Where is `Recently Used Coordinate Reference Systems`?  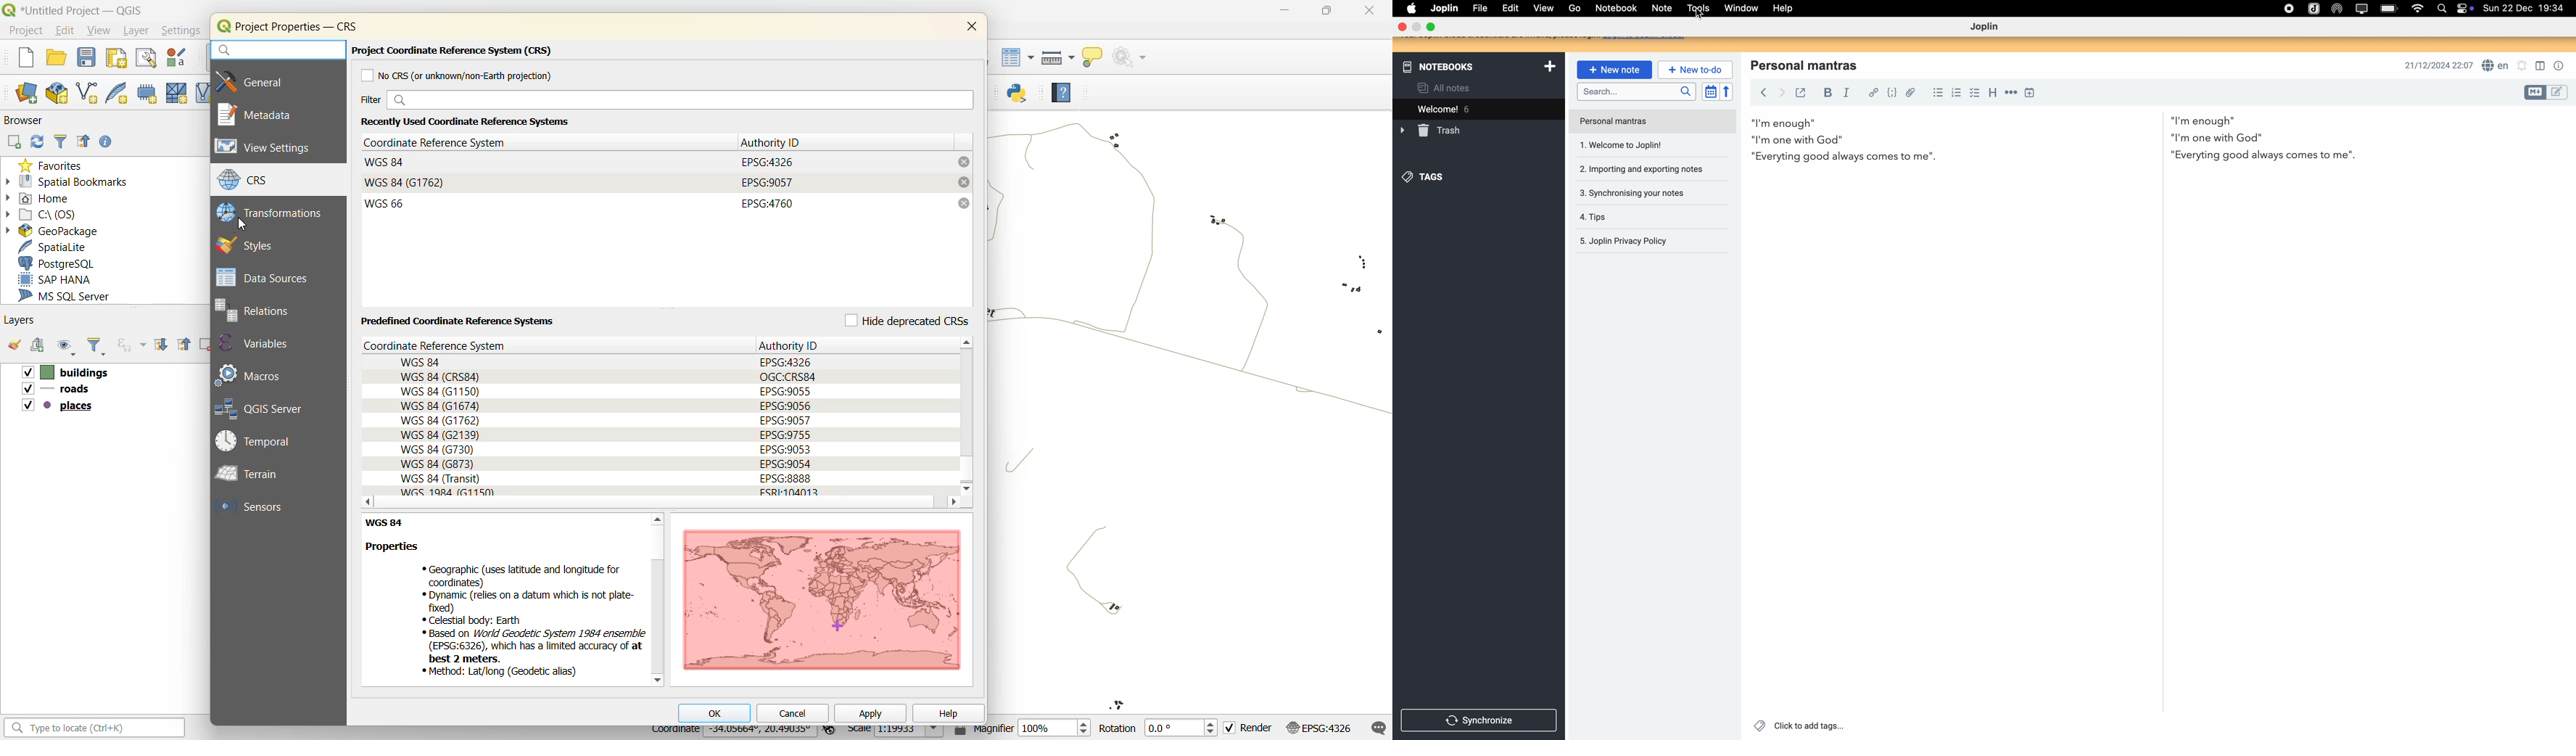
Recently Used Coordinate Reference Systems is located at coordinates (476, 121).